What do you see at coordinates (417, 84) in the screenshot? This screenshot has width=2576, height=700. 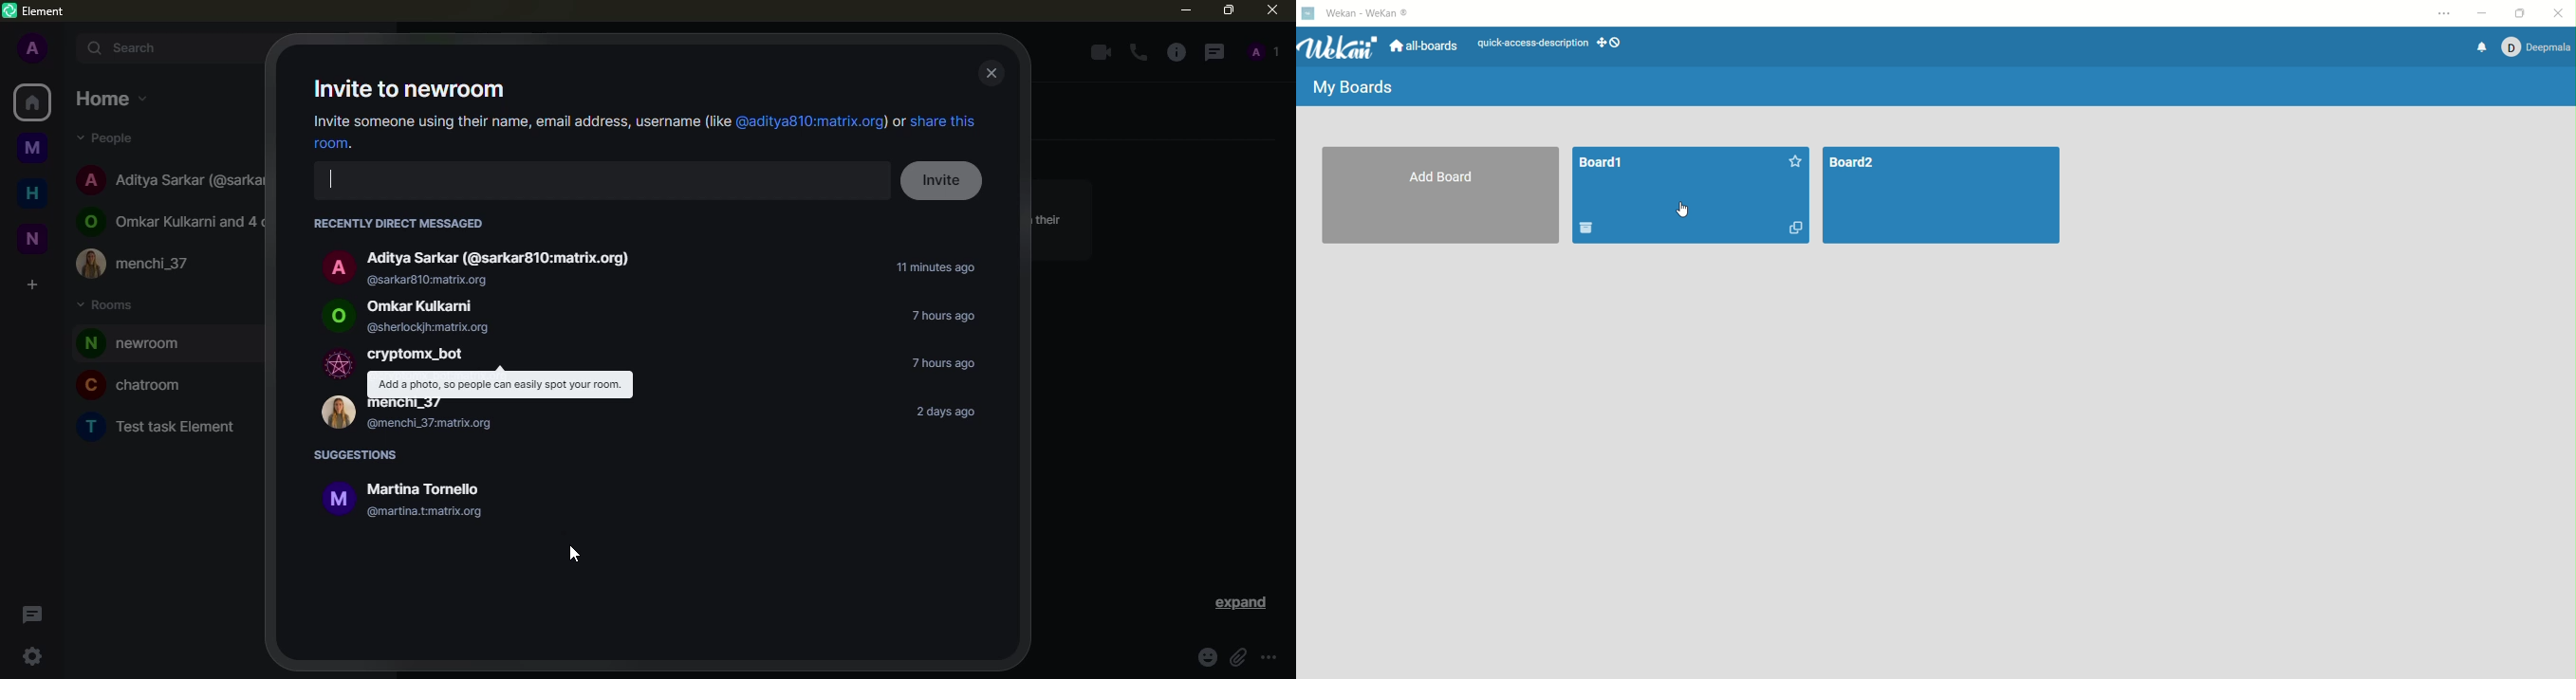 I see `invite to newroom` at bounding box center [417, 84].